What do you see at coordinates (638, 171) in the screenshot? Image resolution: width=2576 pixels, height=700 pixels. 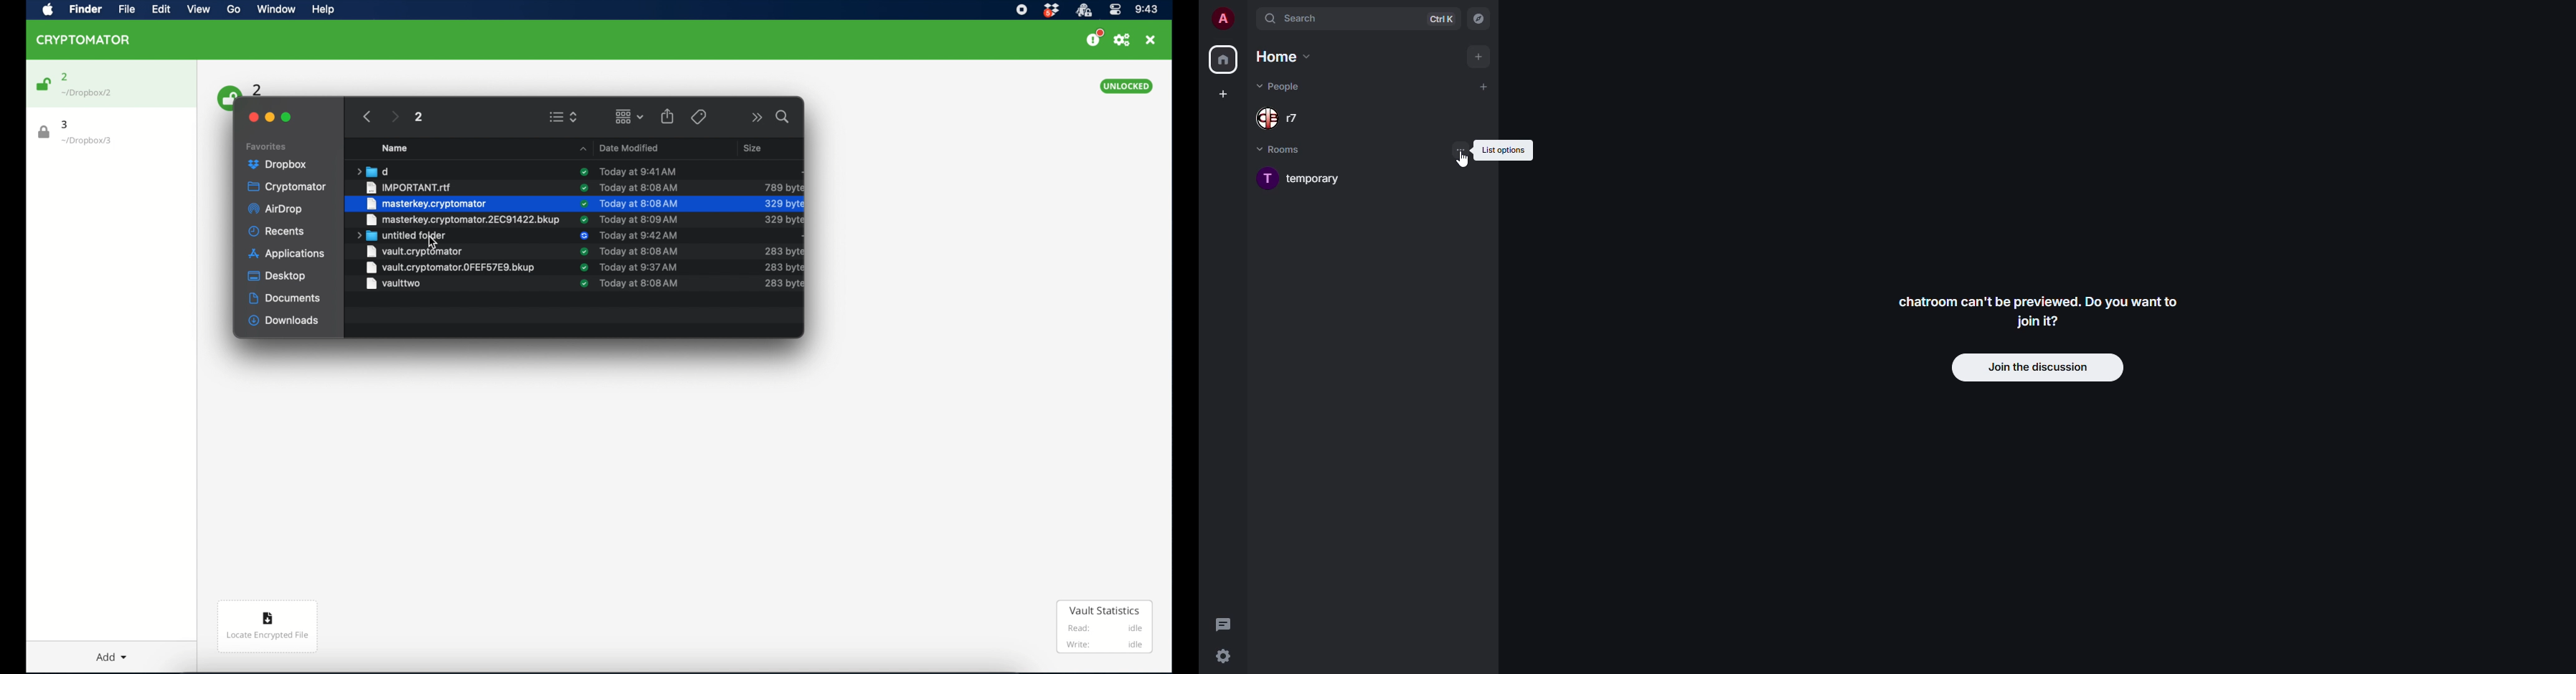 I see `date` at bounding box center [638, 171].